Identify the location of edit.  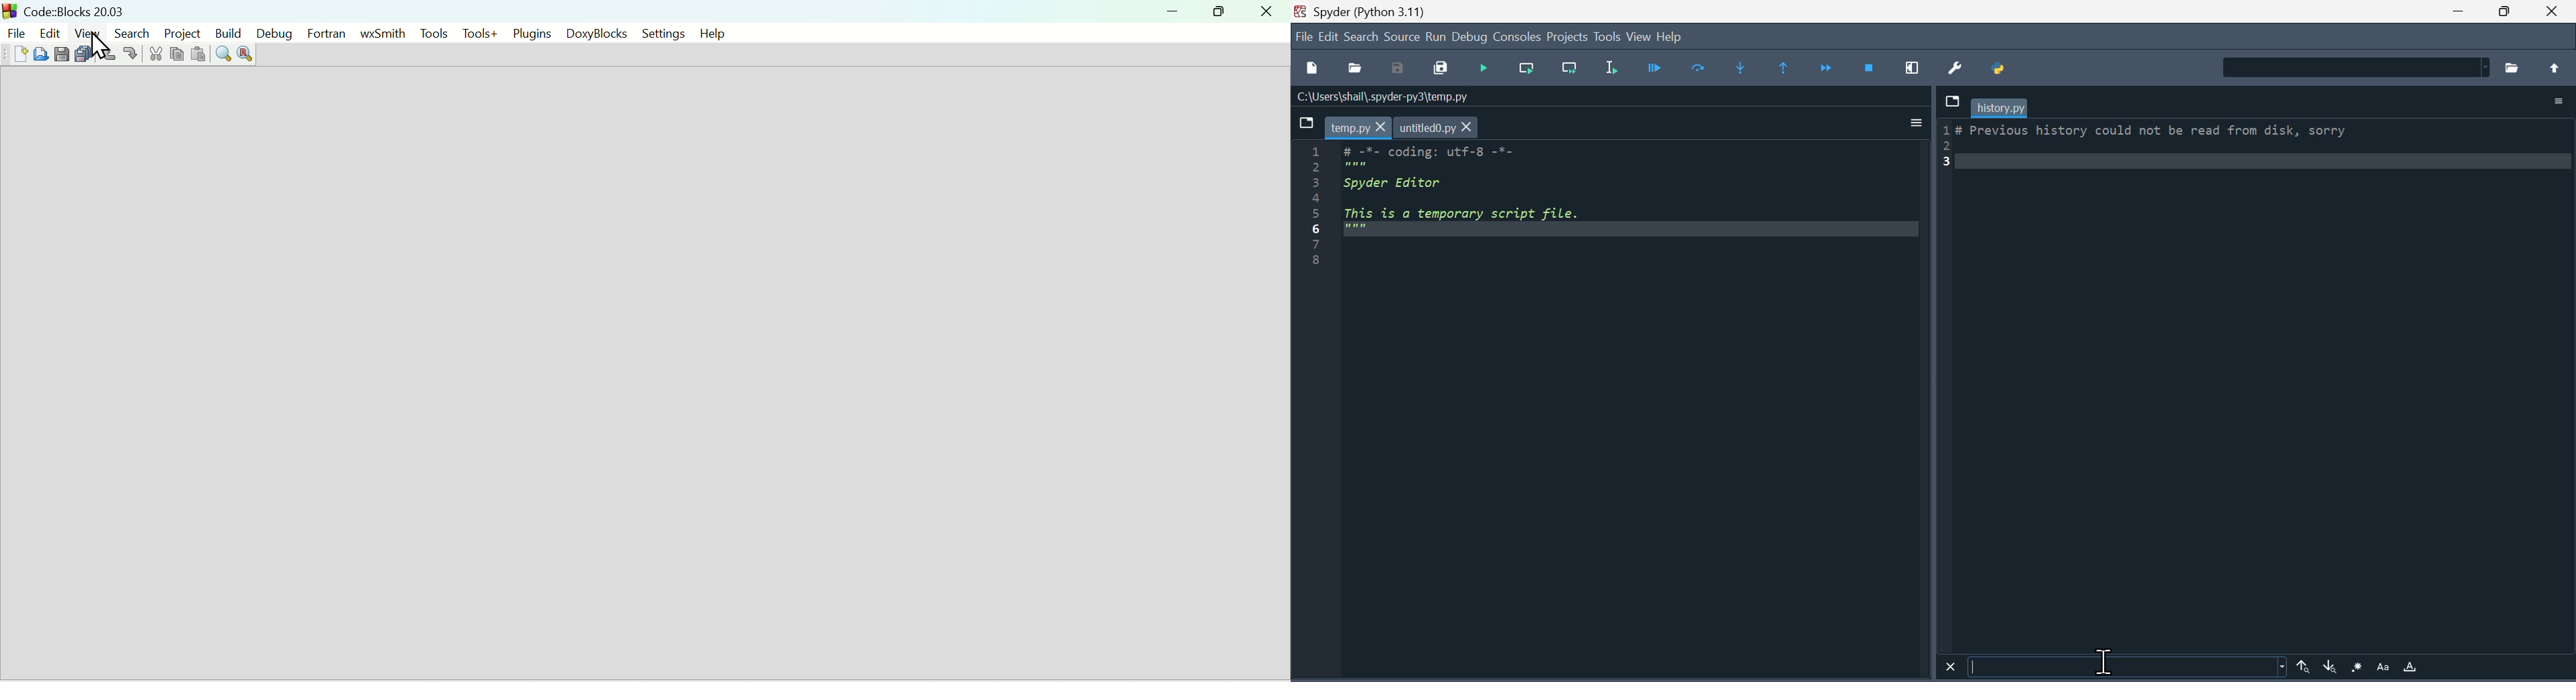
(48, 31).